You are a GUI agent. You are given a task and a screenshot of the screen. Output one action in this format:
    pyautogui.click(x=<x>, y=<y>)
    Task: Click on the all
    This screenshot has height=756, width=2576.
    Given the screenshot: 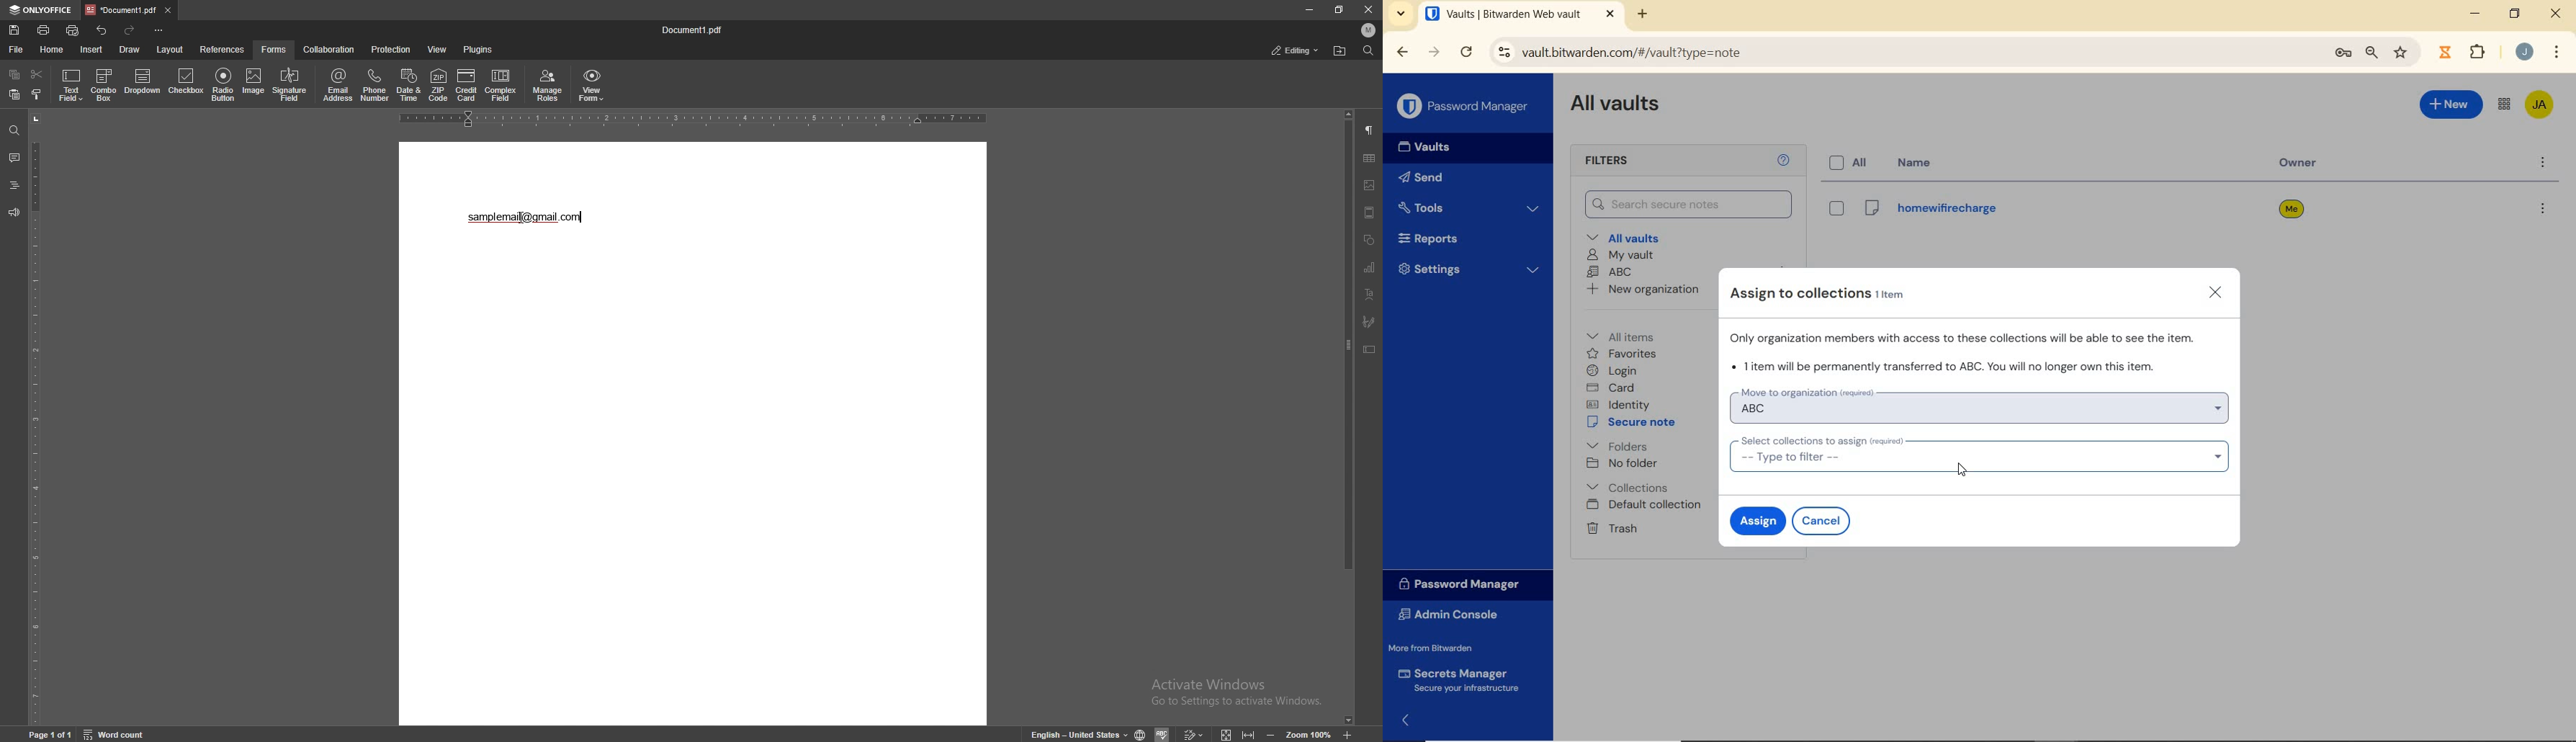 What is the action you would take?
    pyautogui.click(x=1852, y=163)
    